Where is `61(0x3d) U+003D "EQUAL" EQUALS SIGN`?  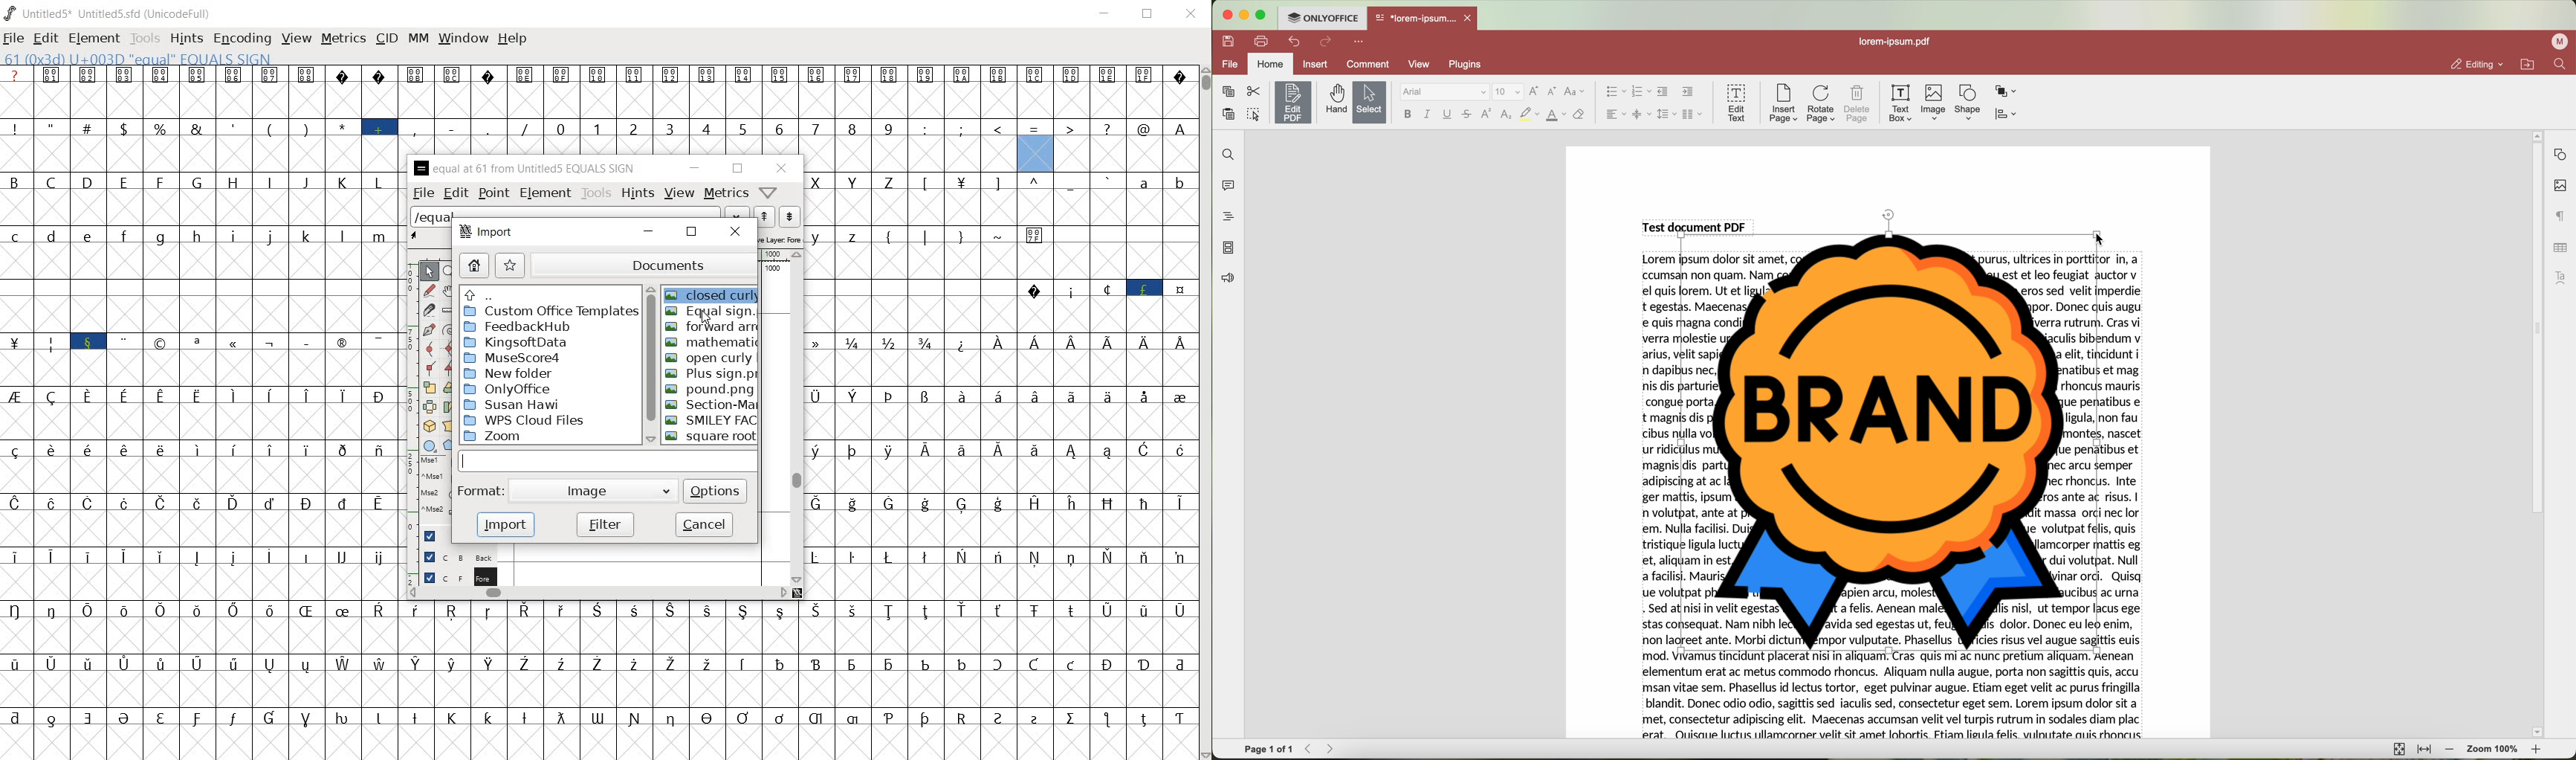 61(0x3d) U+003D "EQUAL" EQUALS SIGN is located at coordinates (1035, 148).